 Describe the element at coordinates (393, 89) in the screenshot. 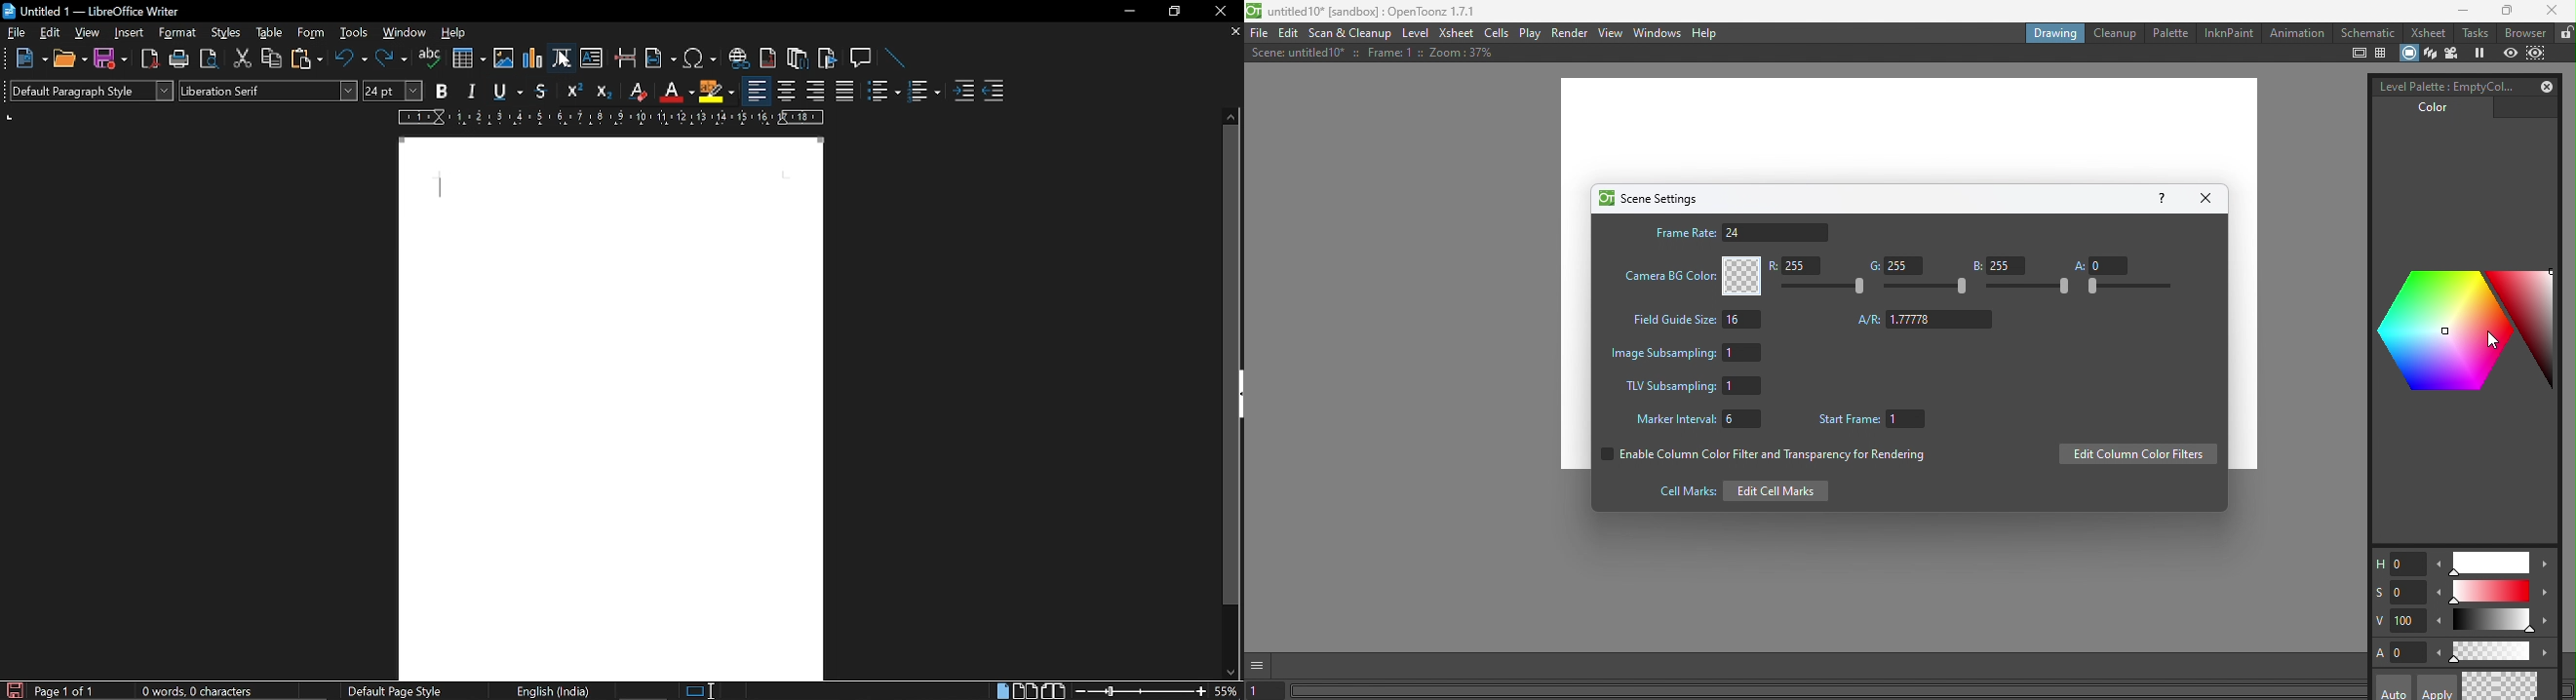

I see `text size` at that location.